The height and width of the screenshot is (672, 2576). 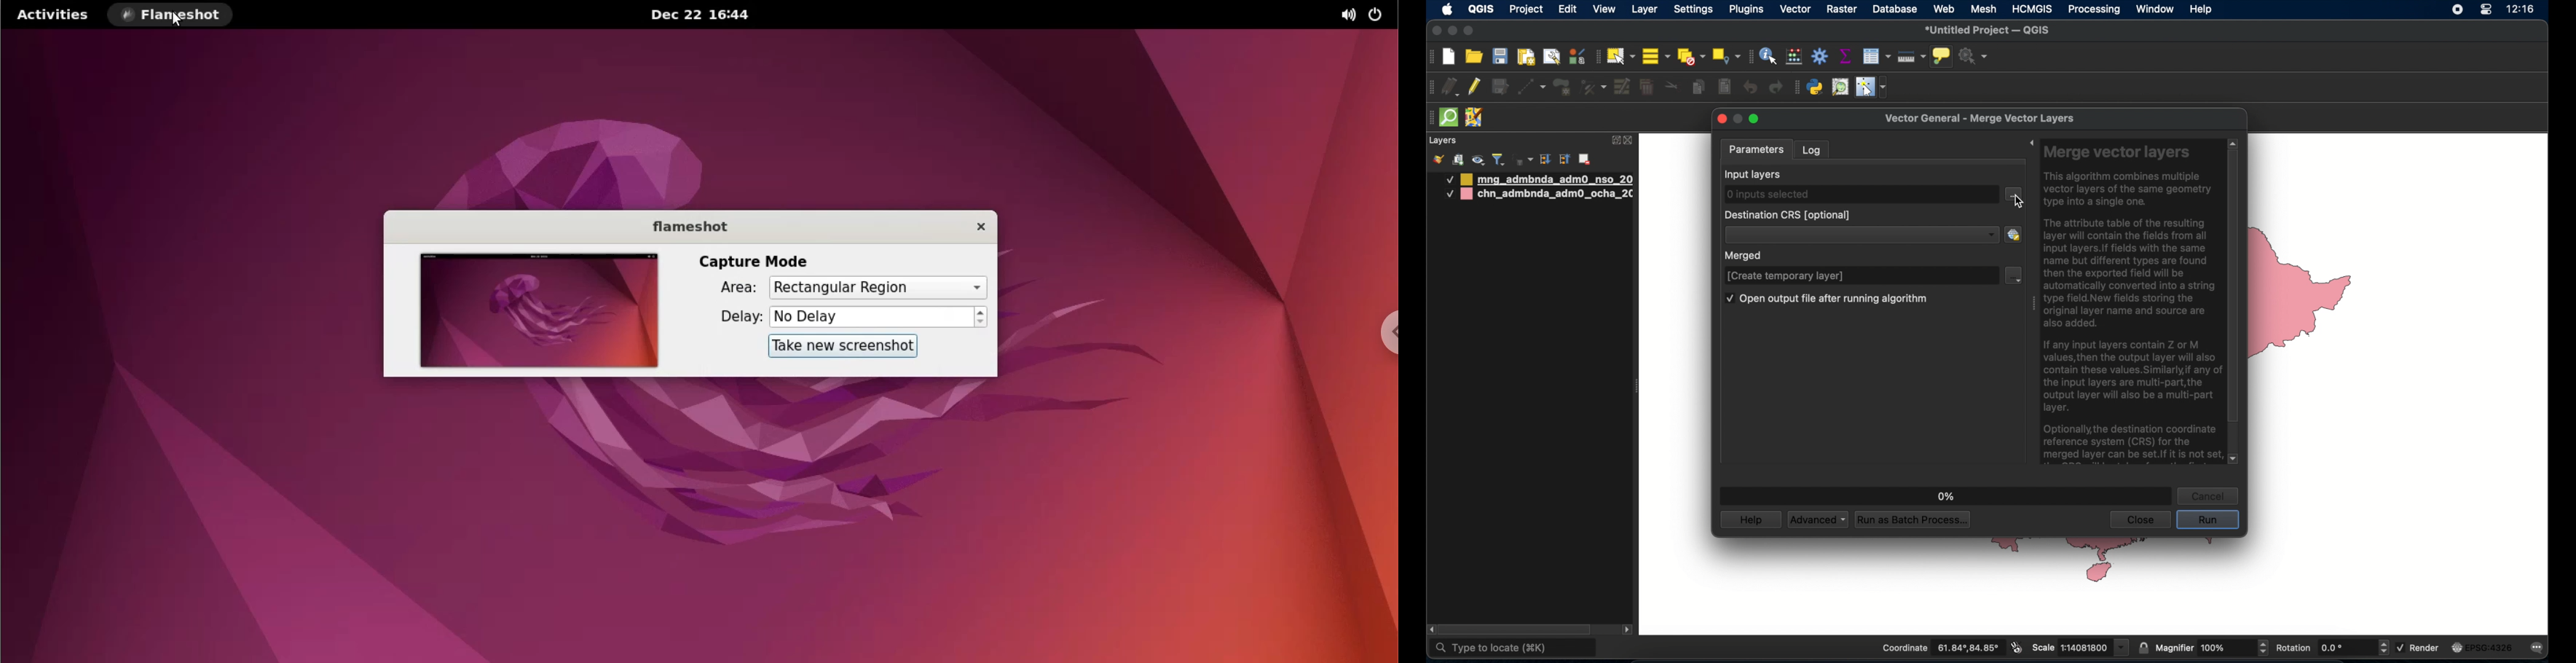 I want to click on save project, so click(x=1500, y=57).